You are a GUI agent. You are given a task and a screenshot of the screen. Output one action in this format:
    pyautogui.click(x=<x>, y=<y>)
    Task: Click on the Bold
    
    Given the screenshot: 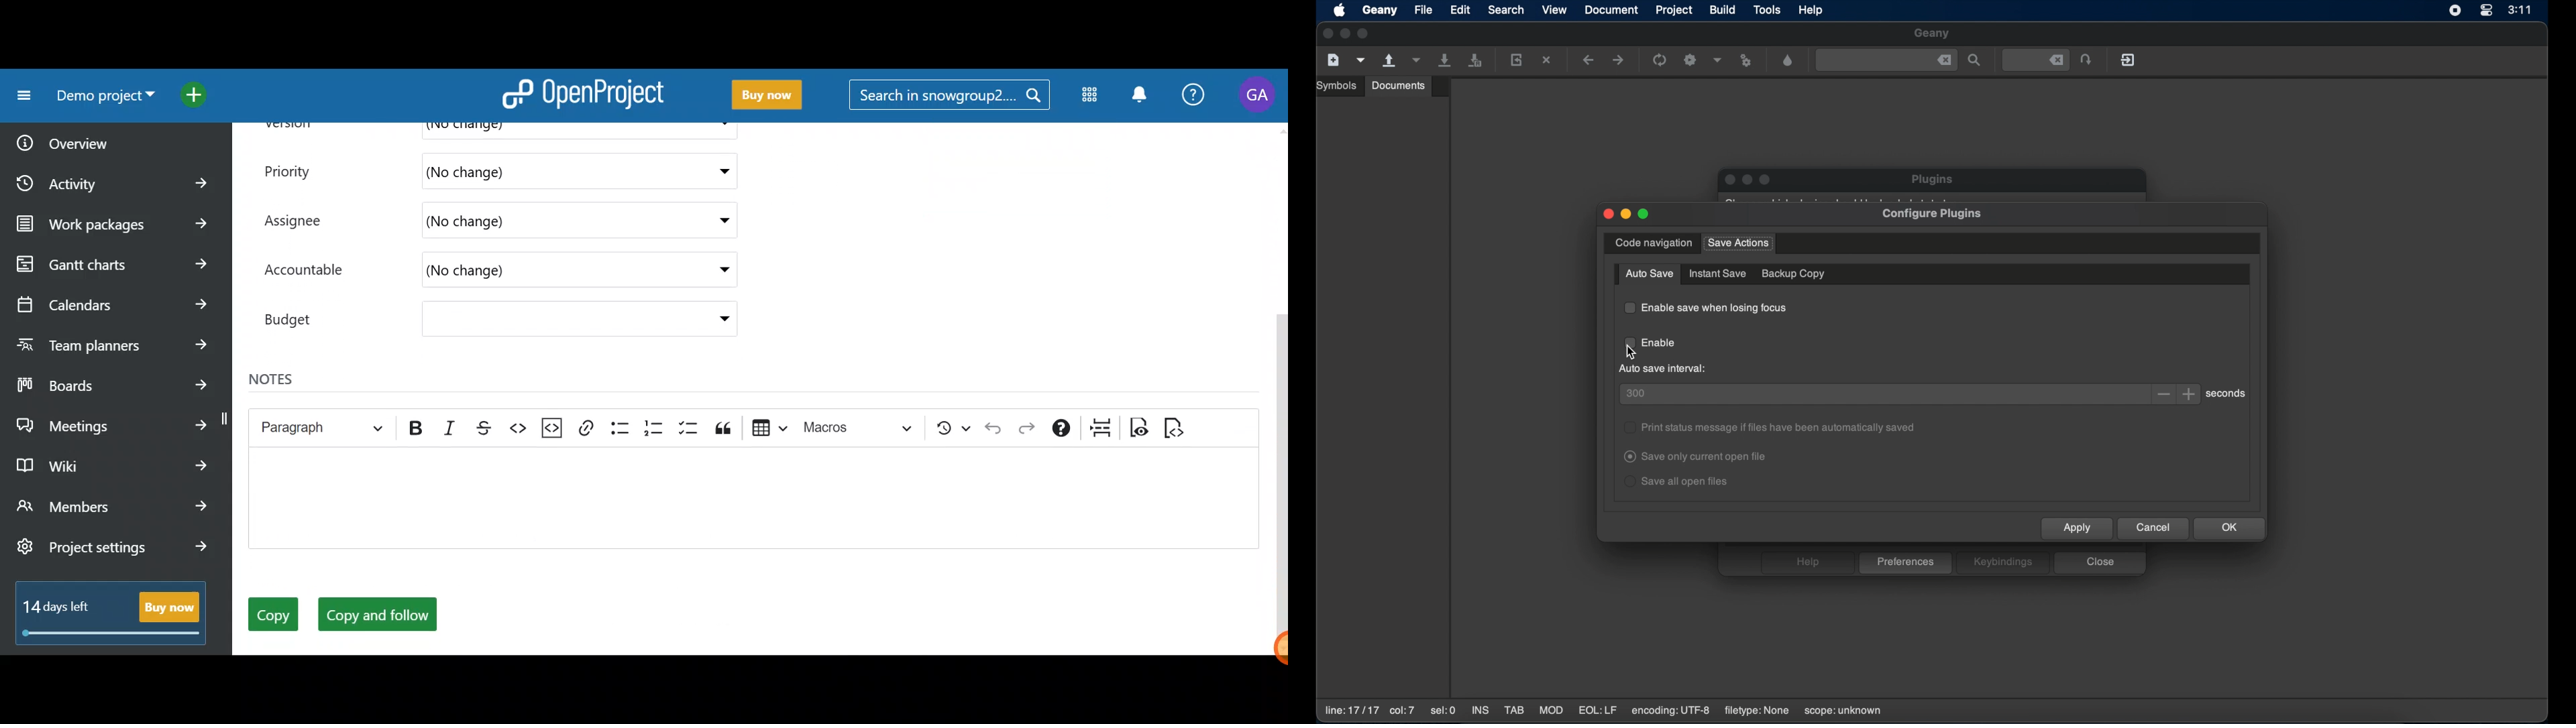 What is the action you would take?
    pyautogui.click(x=419, y=430)
    